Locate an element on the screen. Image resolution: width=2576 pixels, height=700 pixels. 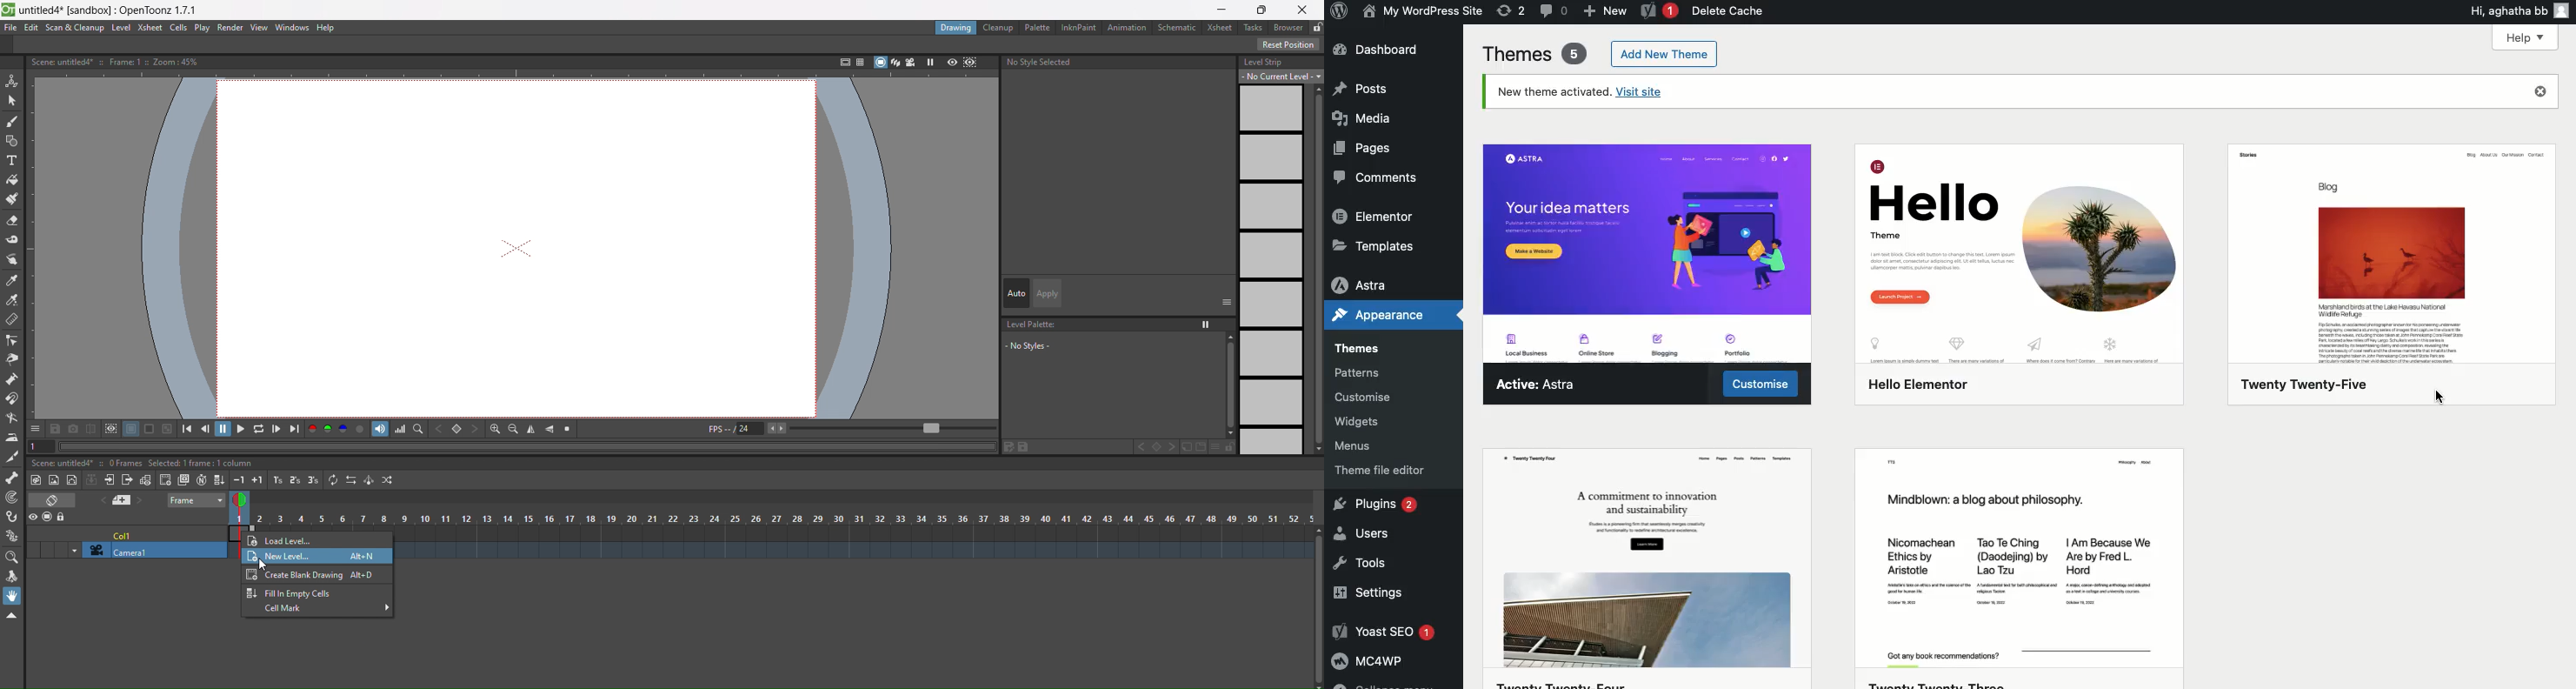
cursor is located at coordinates (266, 565).